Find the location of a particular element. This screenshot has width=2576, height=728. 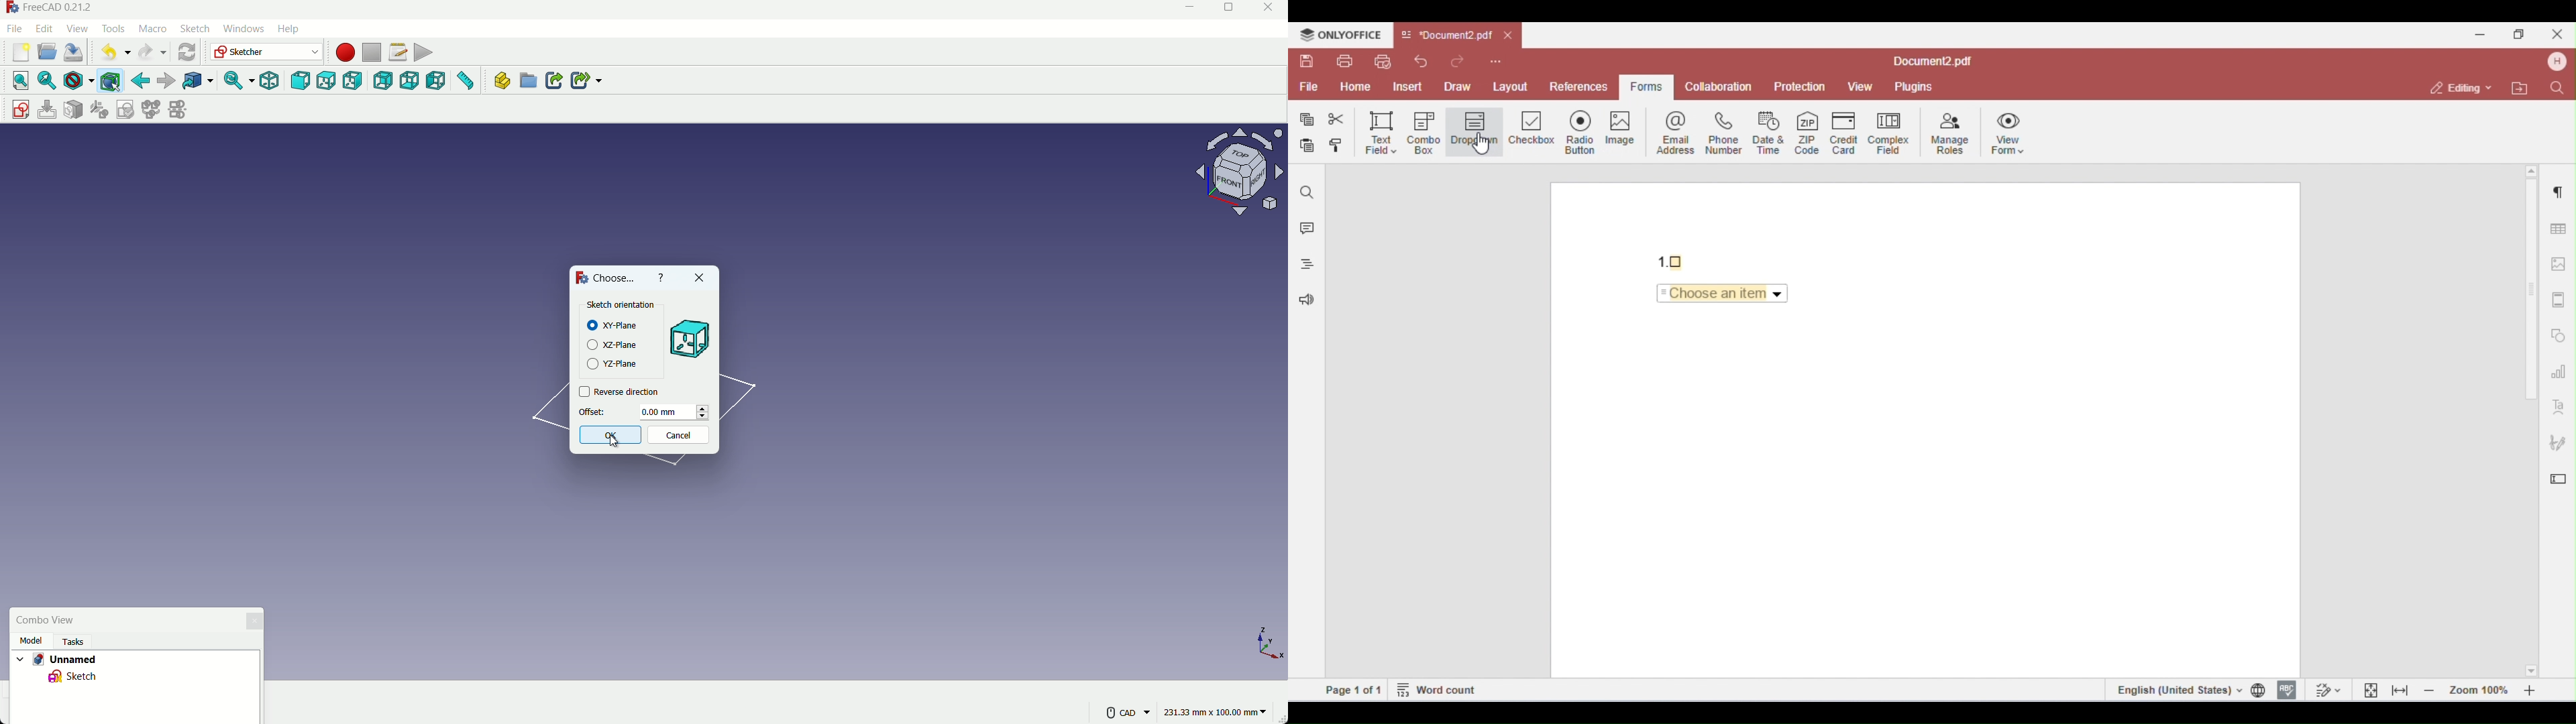

refresh is located at coordinates (189, 52).